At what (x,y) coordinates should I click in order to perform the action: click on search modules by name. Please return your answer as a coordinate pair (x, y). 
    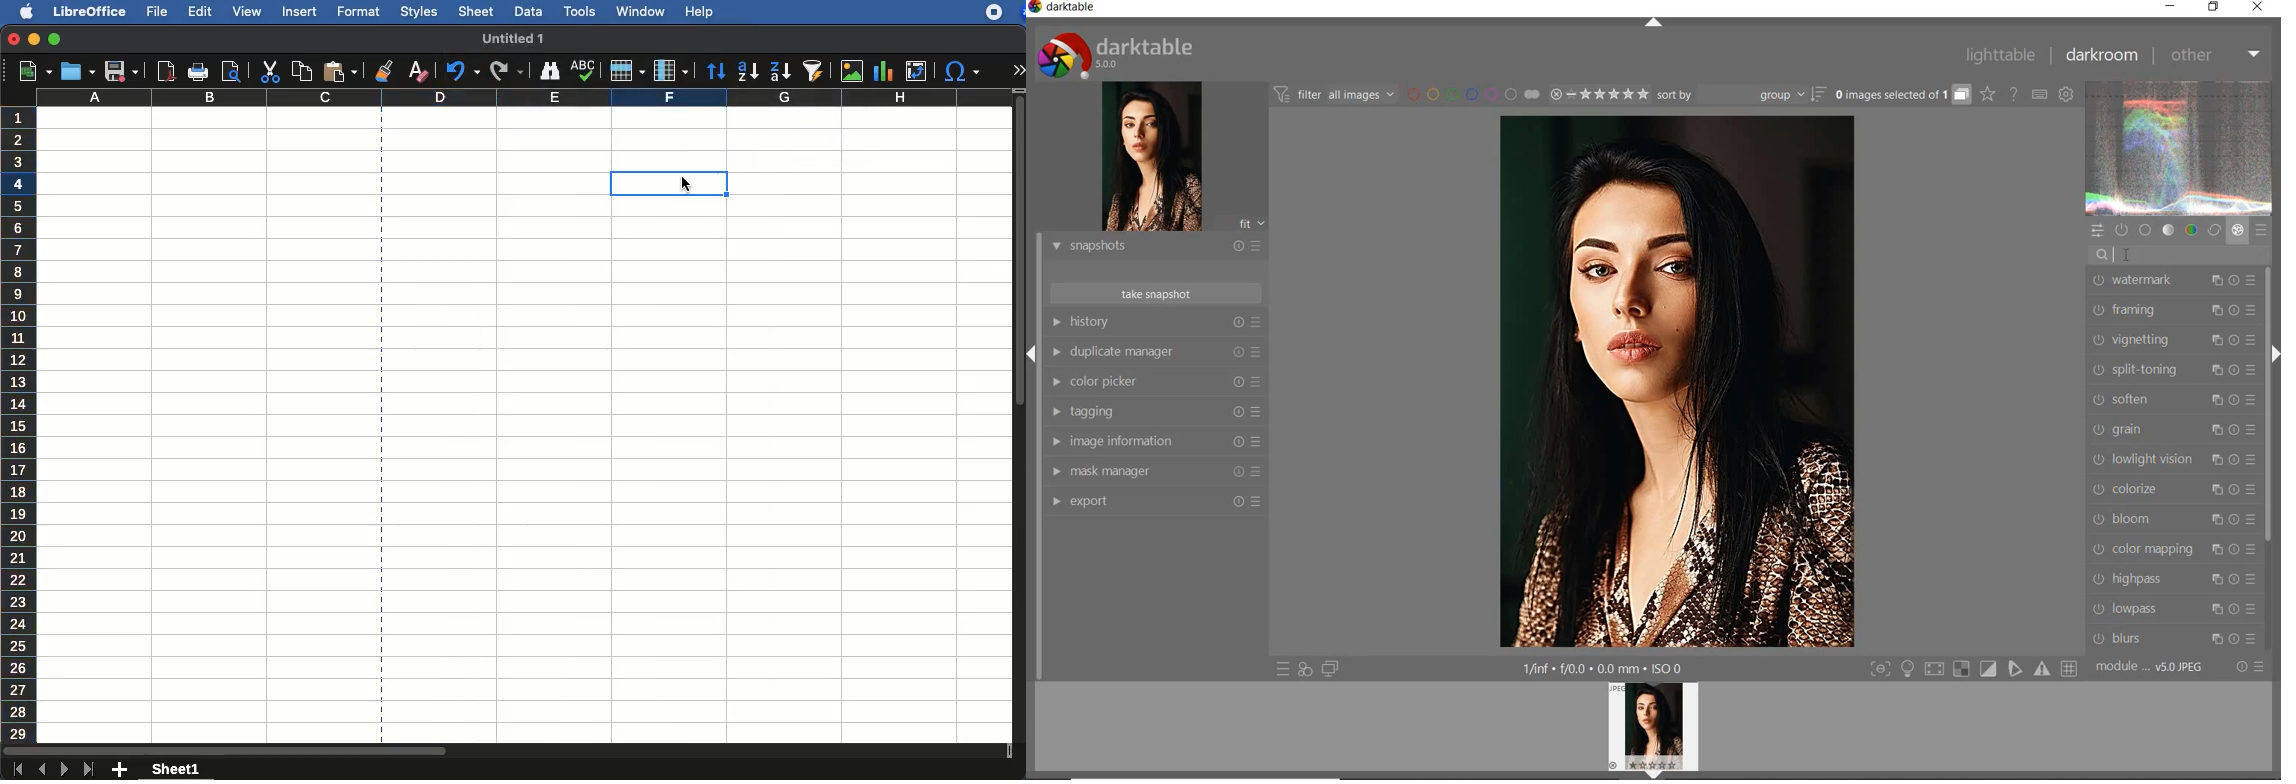
    Looking at the image, I should click on (2180, 255).